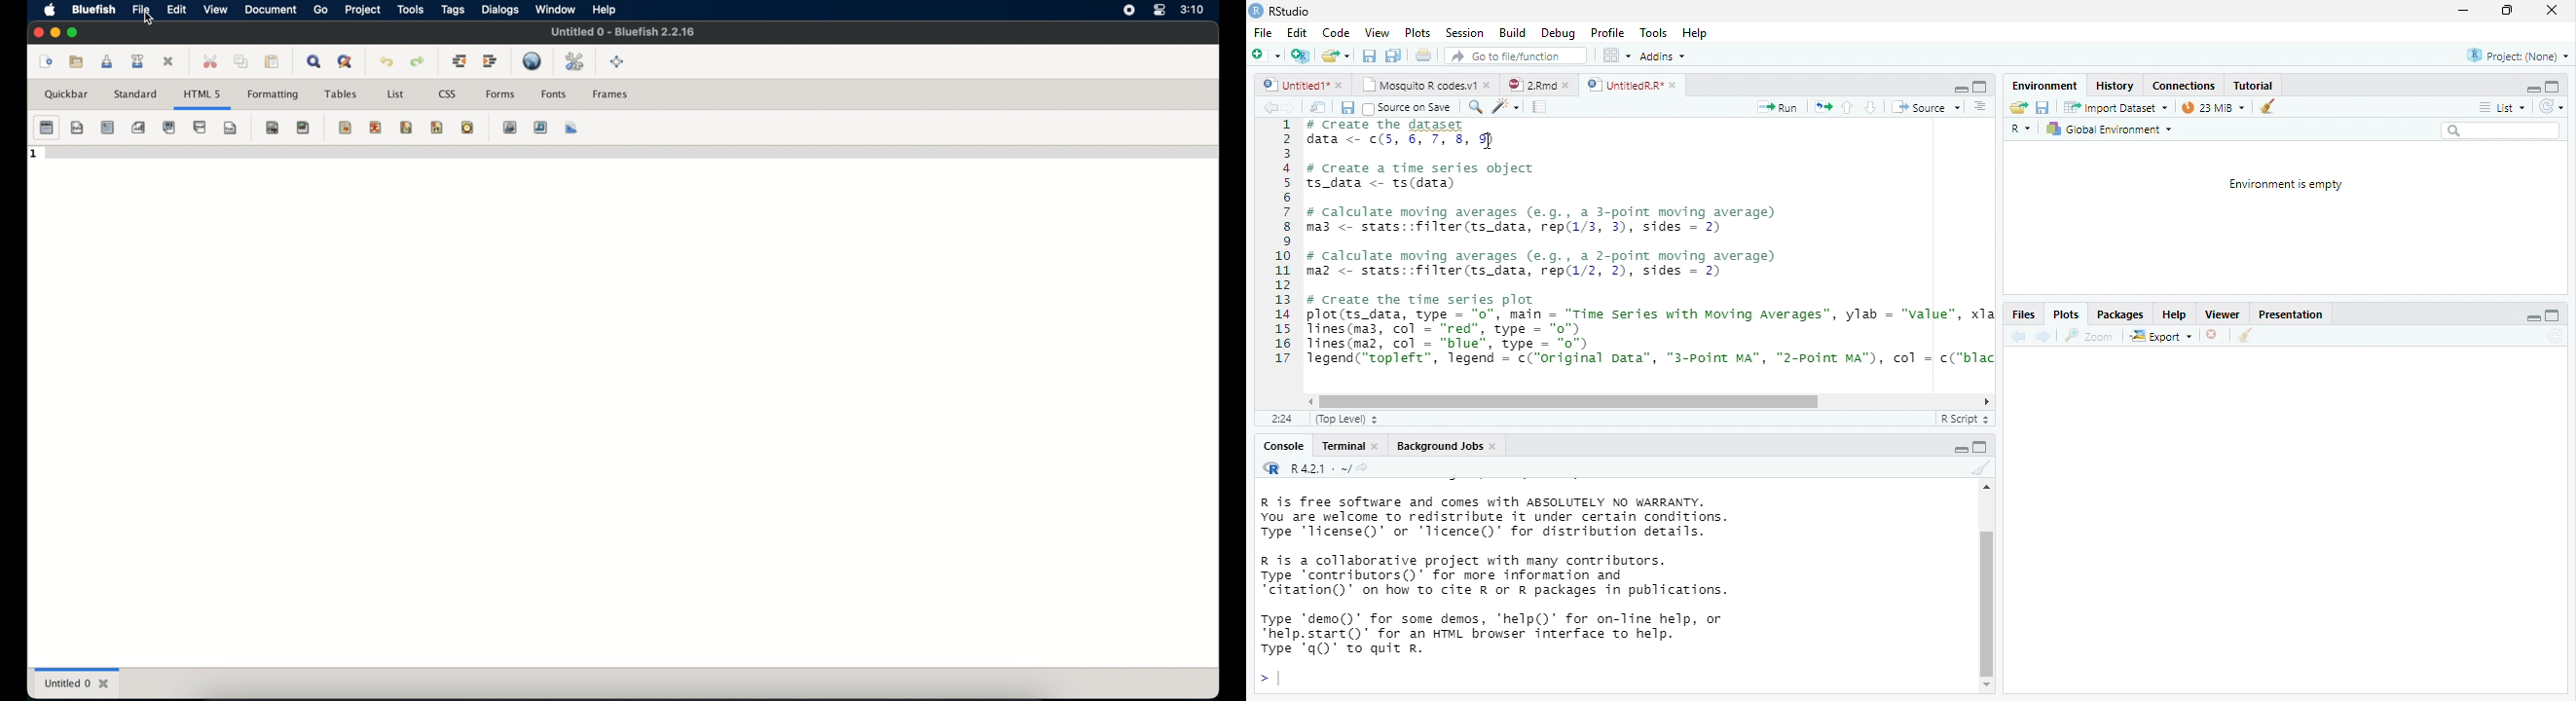  What do you see at coordinates (1438, 446) in the screenshot?
I see `Background Jobs` at bounding box center [1438, 446].